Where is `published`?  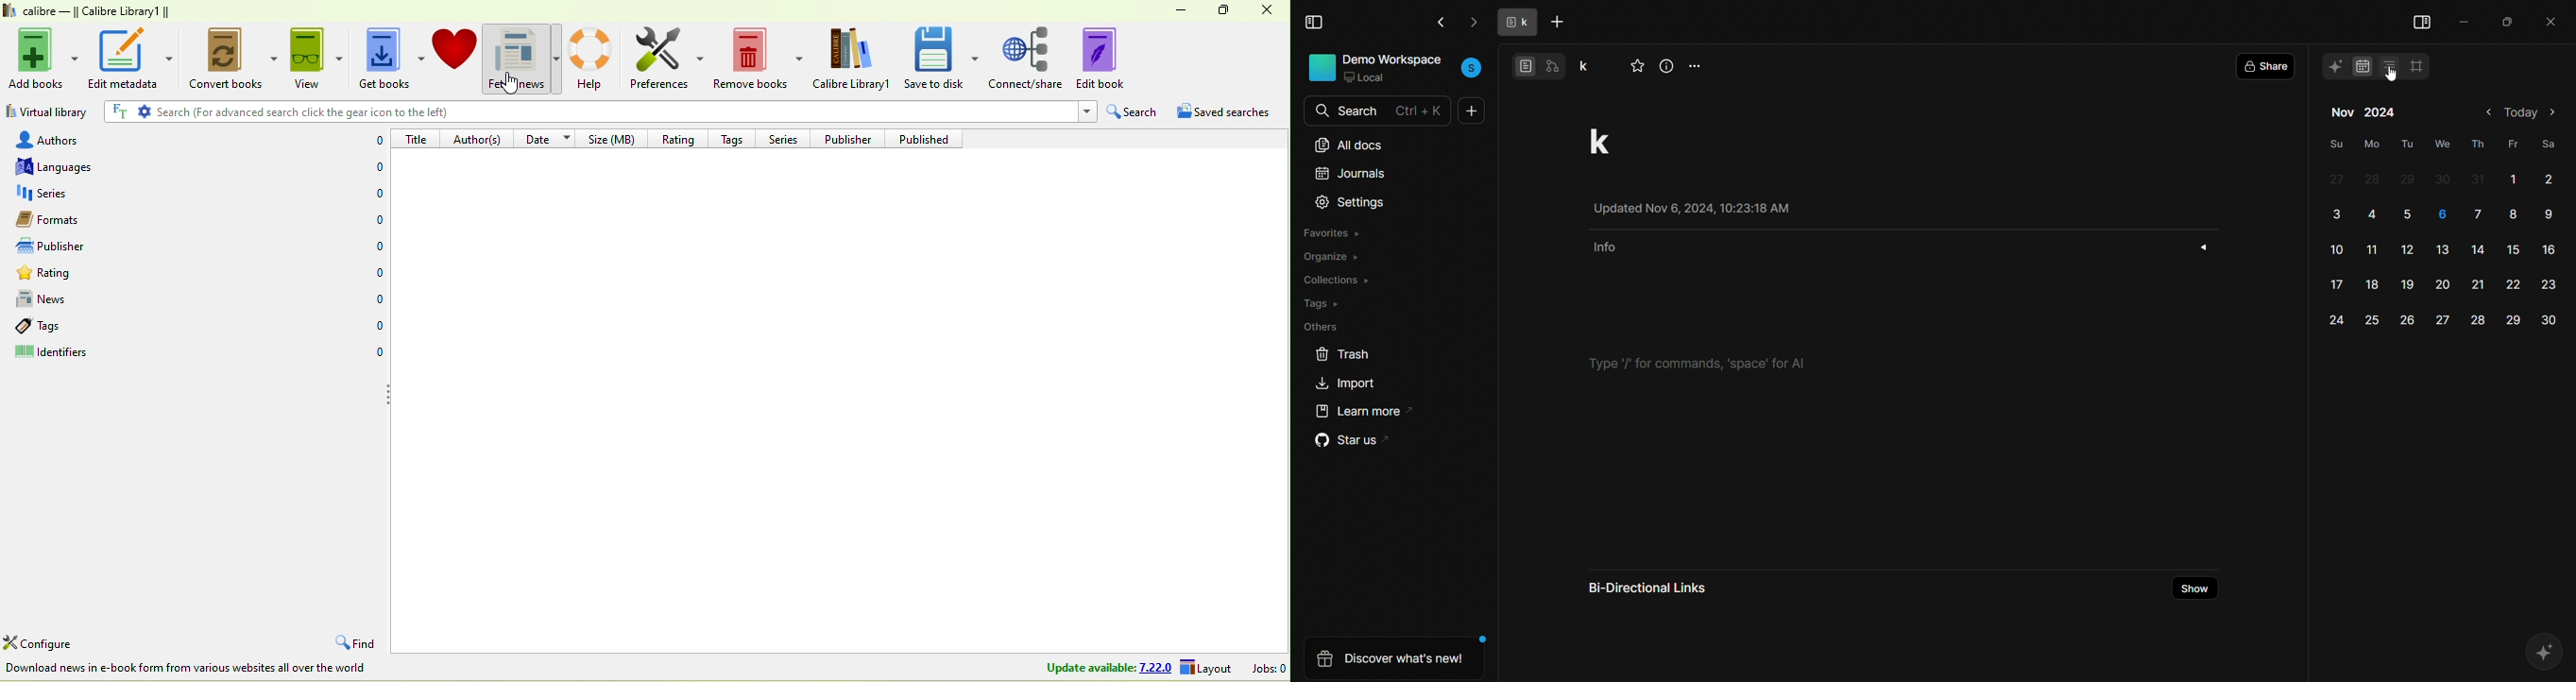
published is located at coordinates (932, 137).